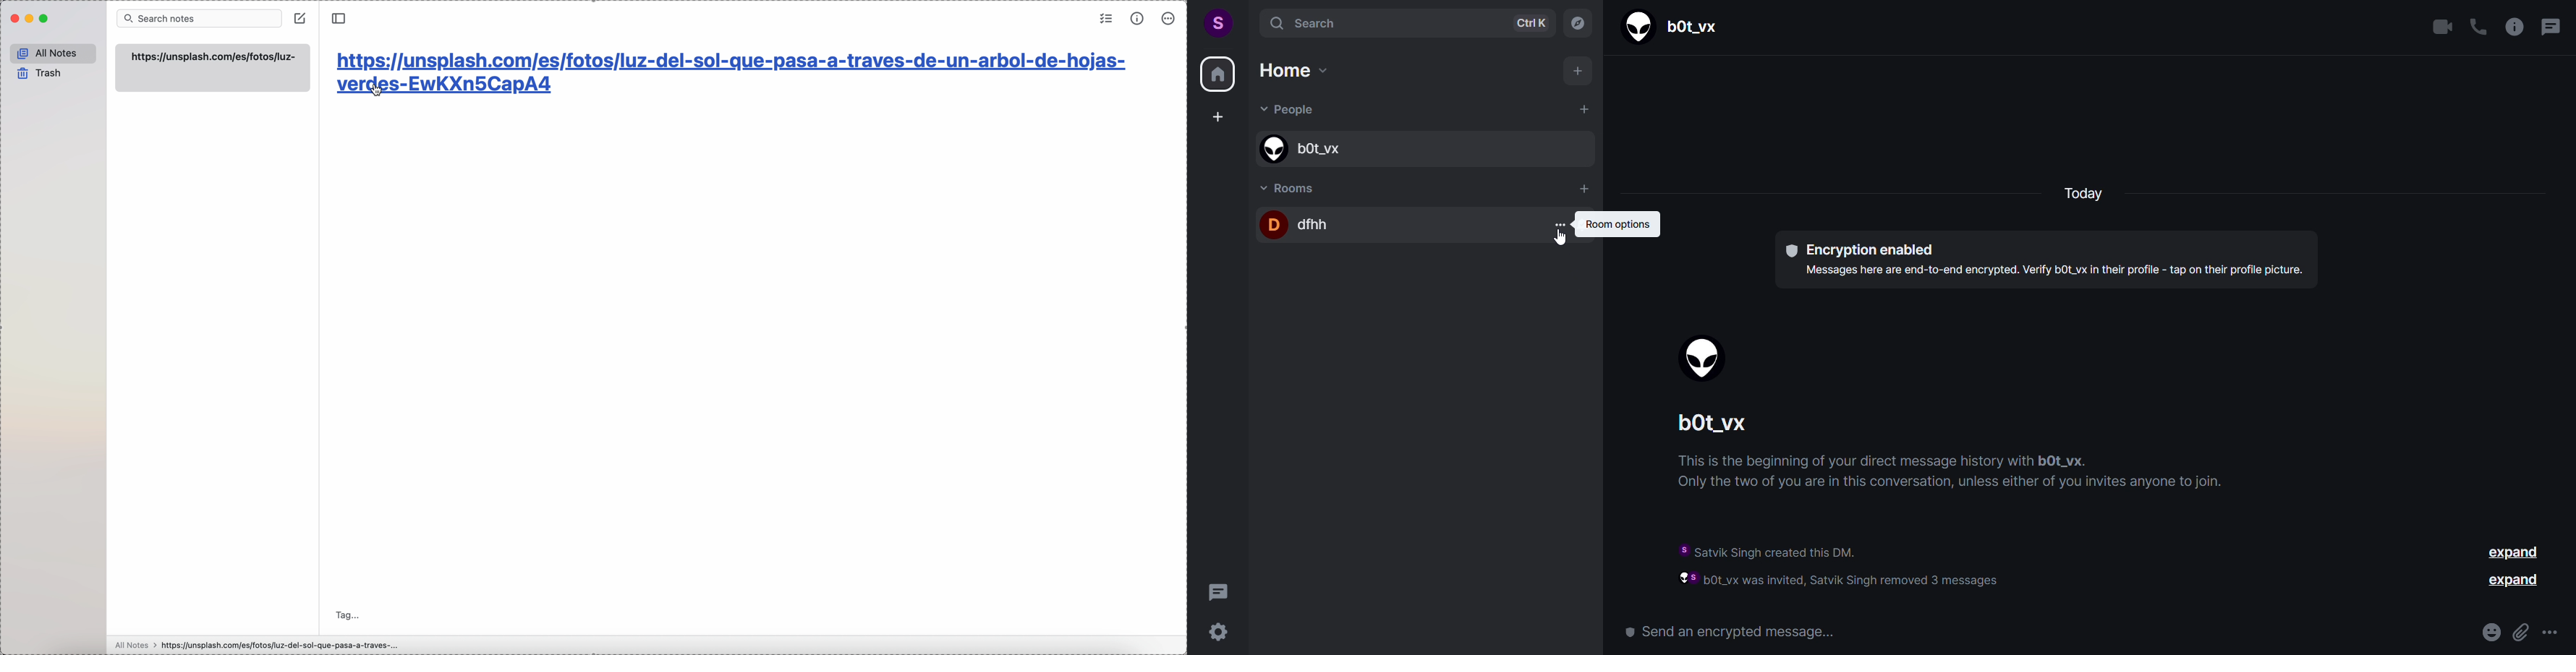 The image size is (2576, 672). Describe the element at coordinates (1293, 186) in the screenshot. I see `room` at that location.